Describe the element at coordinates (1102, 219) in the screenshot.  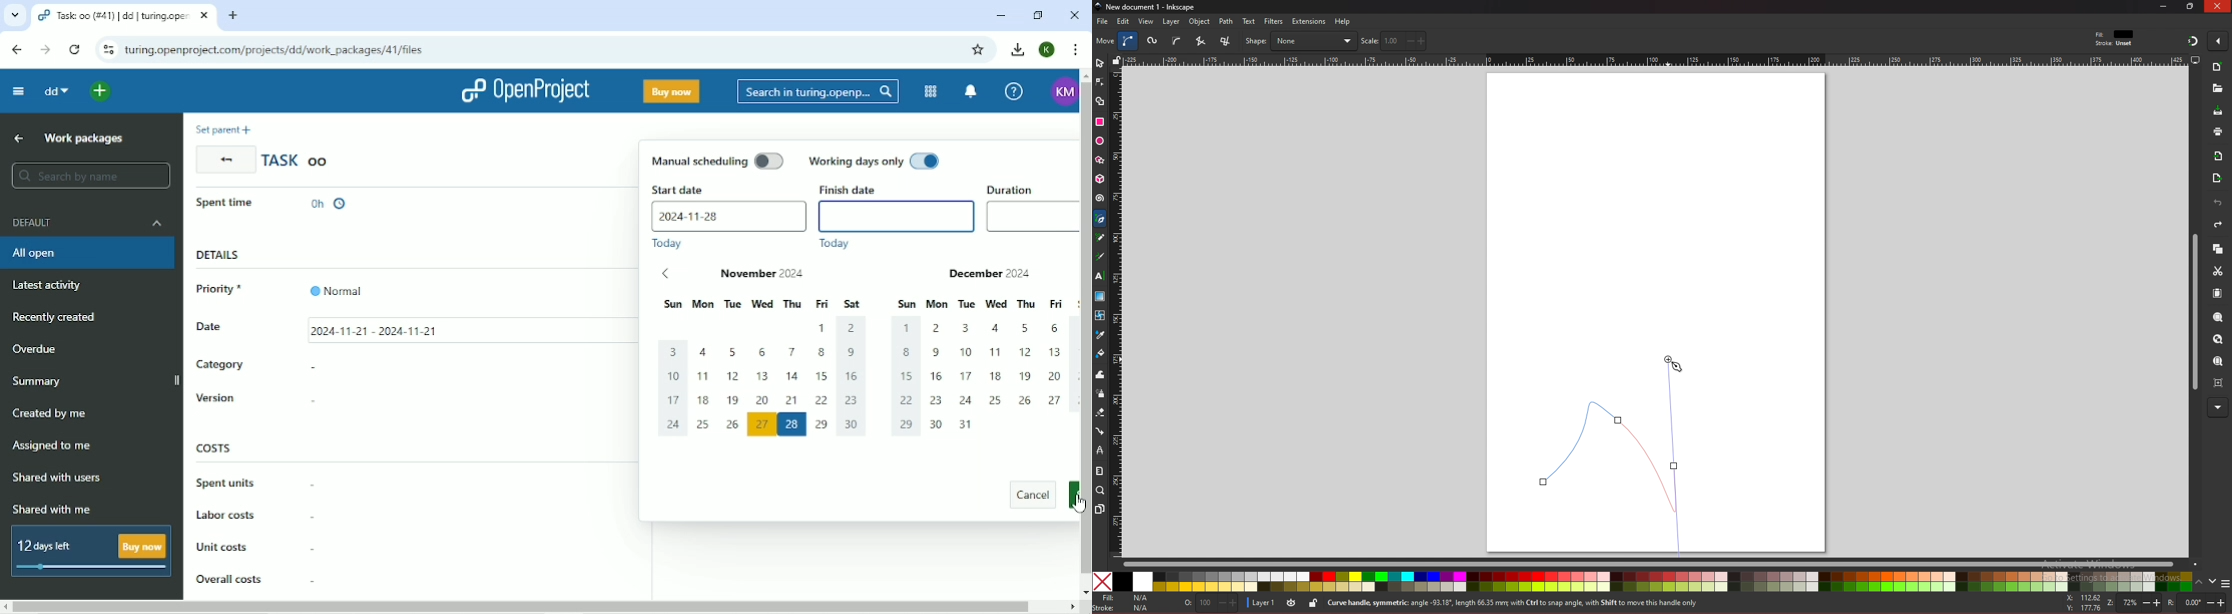
I see `pen` at that location.